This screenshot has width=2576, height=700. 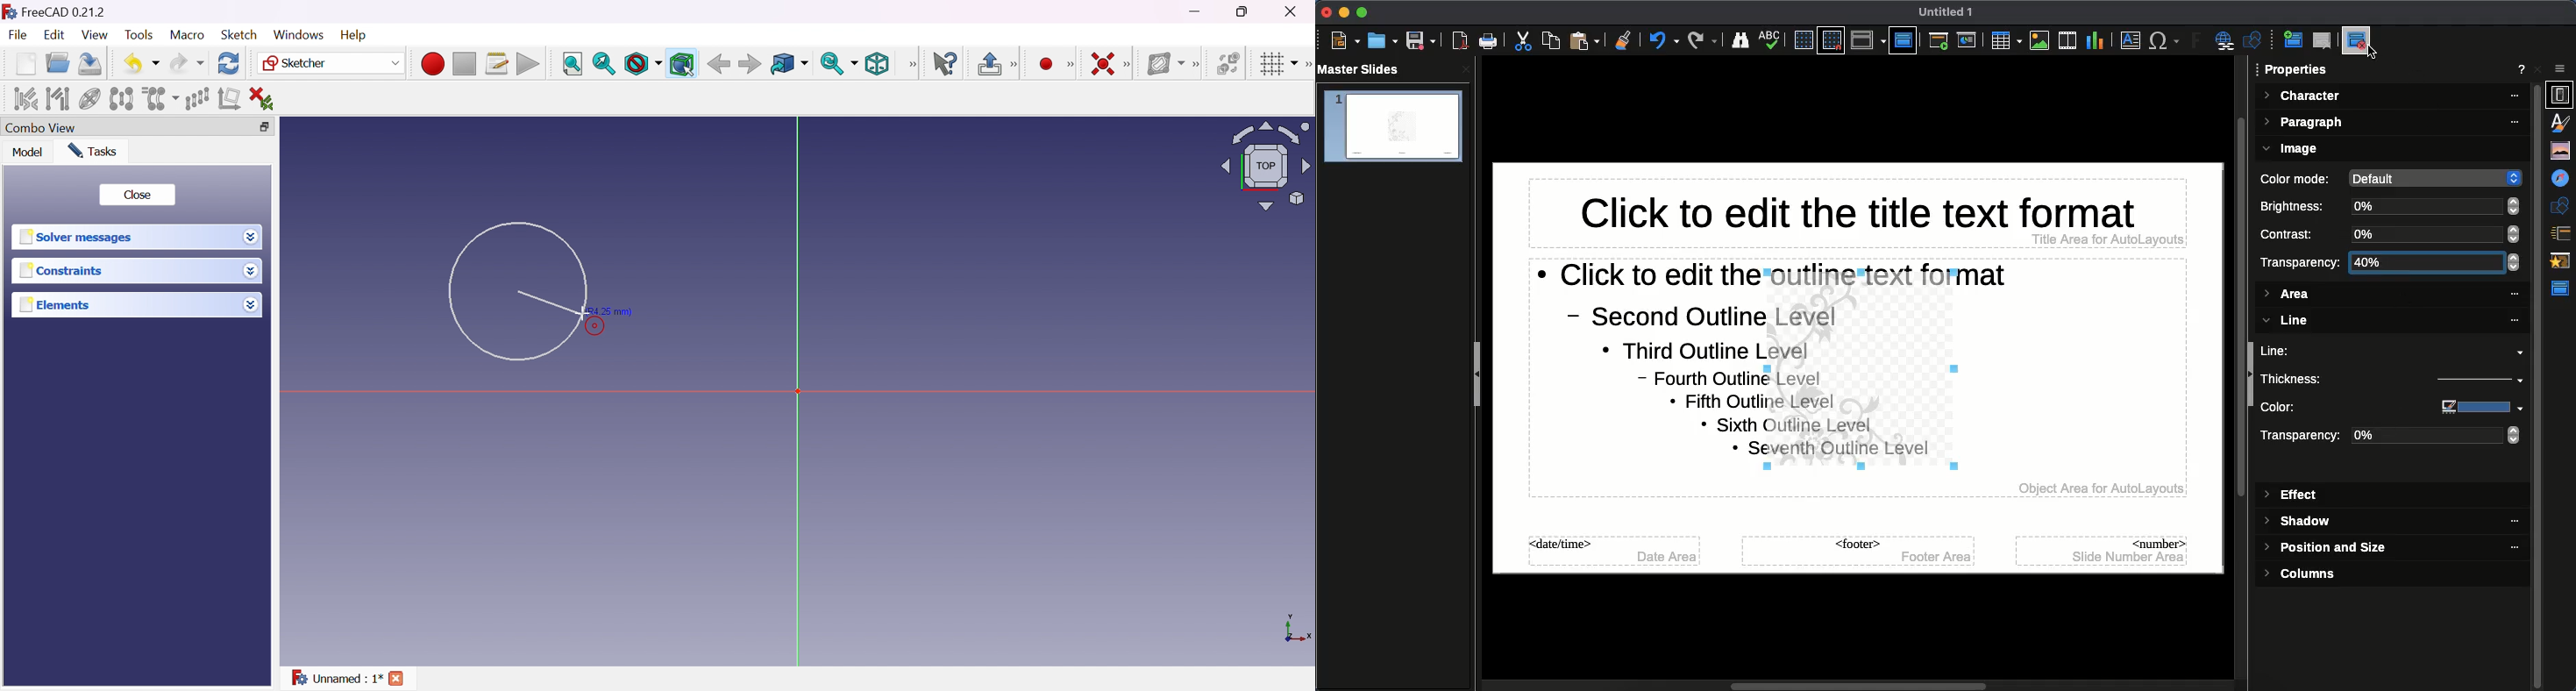 I want to click on Fit all, so click(x=572, y=63).